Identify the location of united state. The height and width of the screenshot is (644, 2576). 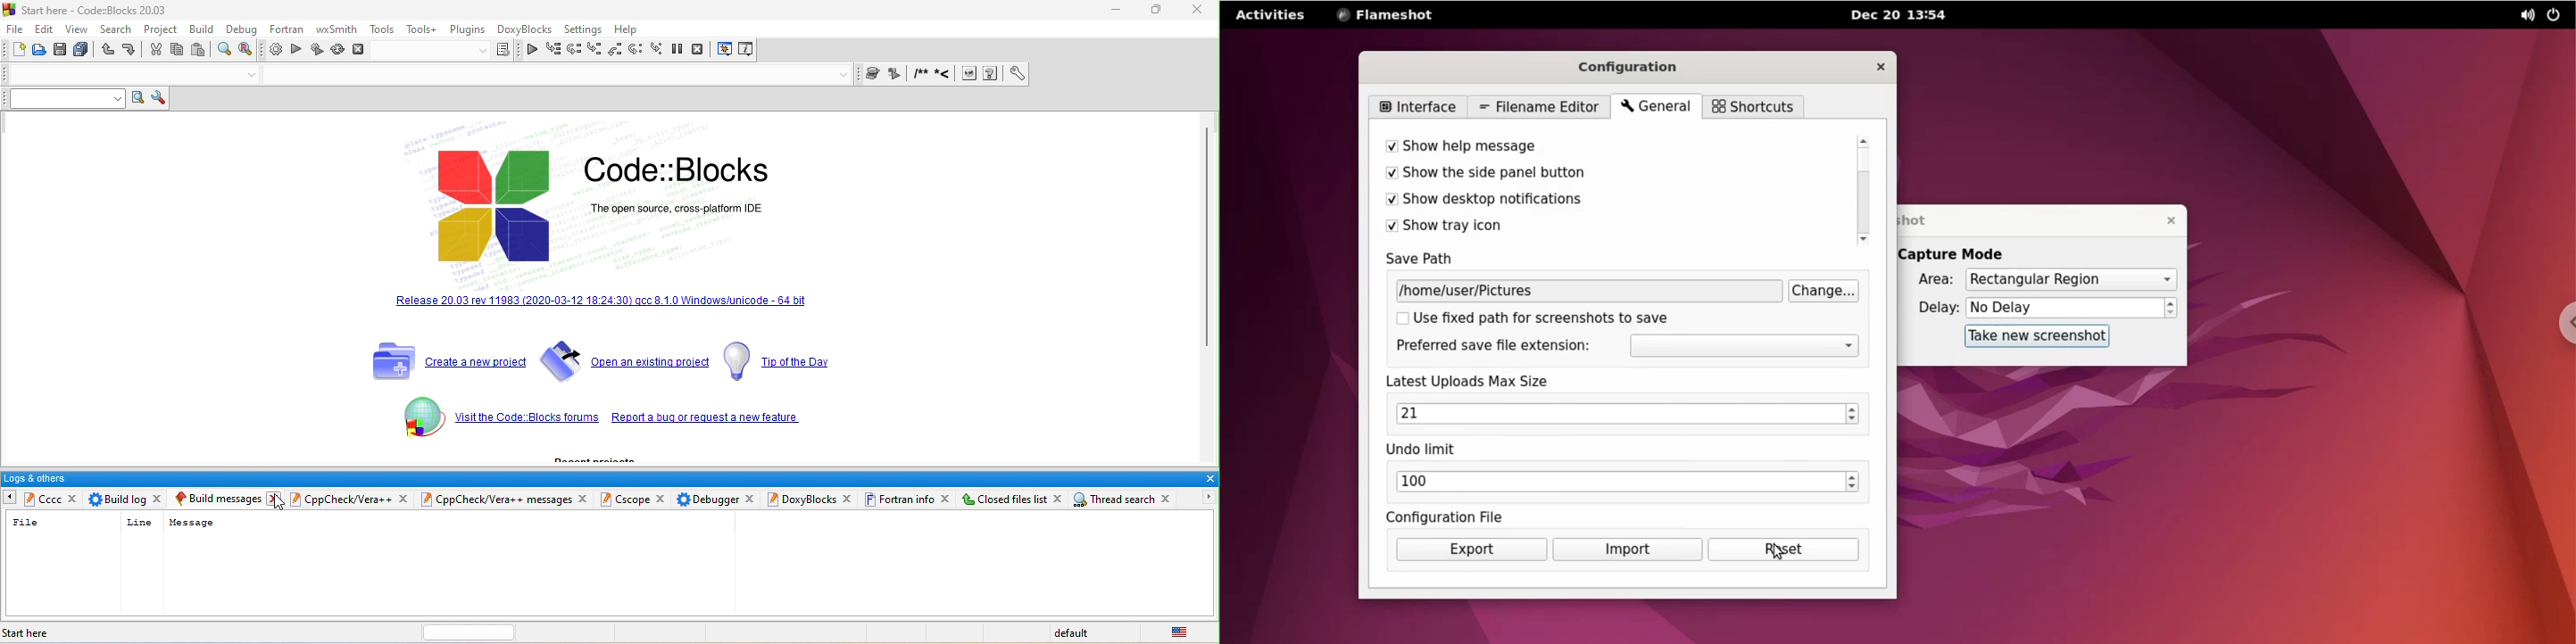
(1177, 632).